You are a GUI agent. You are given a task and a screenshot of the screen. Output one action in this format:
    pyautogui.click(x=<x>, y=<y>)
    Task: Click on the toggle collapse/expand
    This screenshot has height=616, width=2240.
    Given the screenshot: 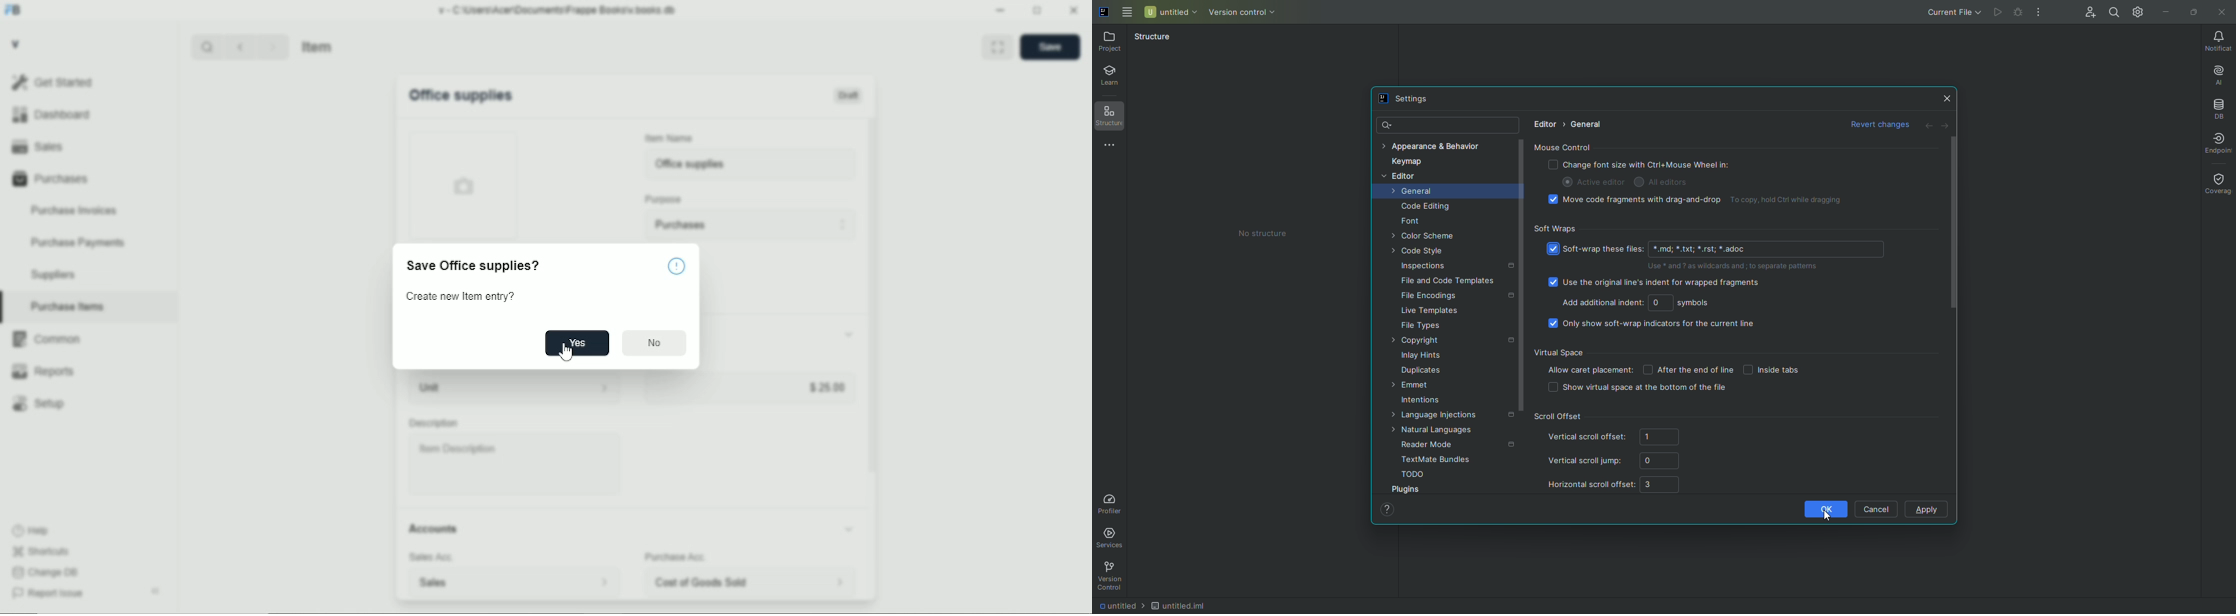 What is the action you would take?
    pyautogui.click(x=850, y=334)
    